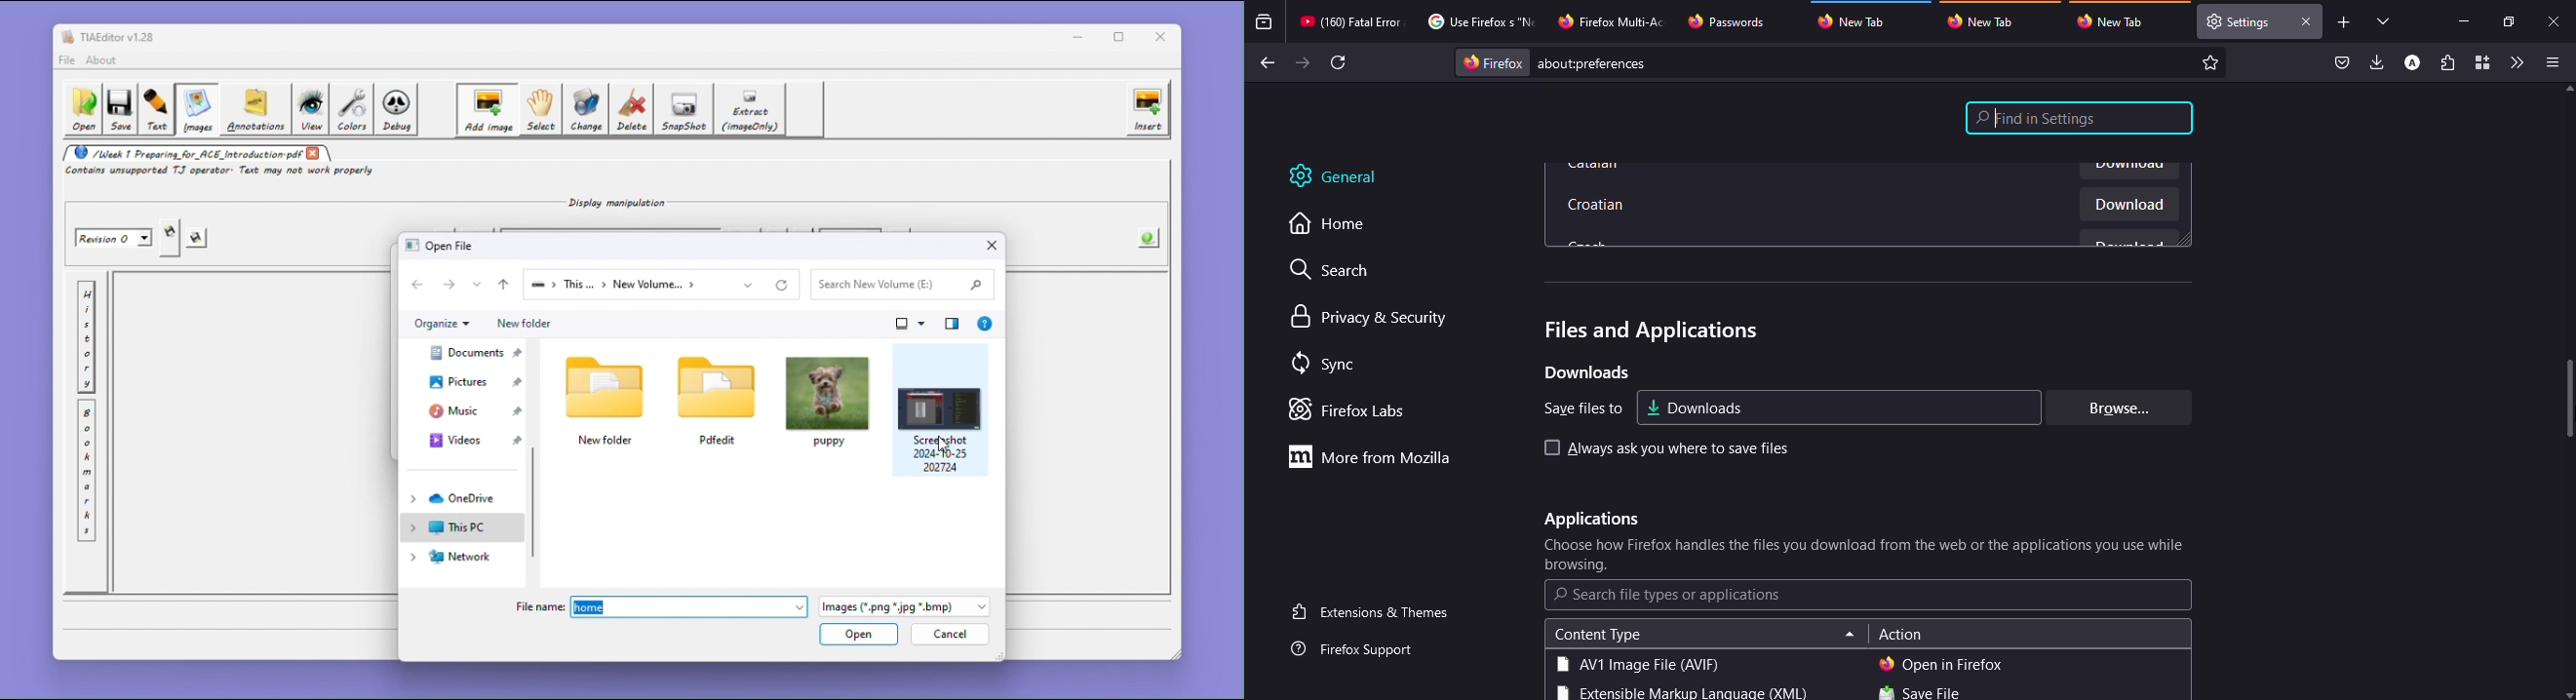 The width and height of the screenshot is (2576, 700). Describe the element at coordinates (2378, 61) in the screenshot. I see `downloads` at that location.